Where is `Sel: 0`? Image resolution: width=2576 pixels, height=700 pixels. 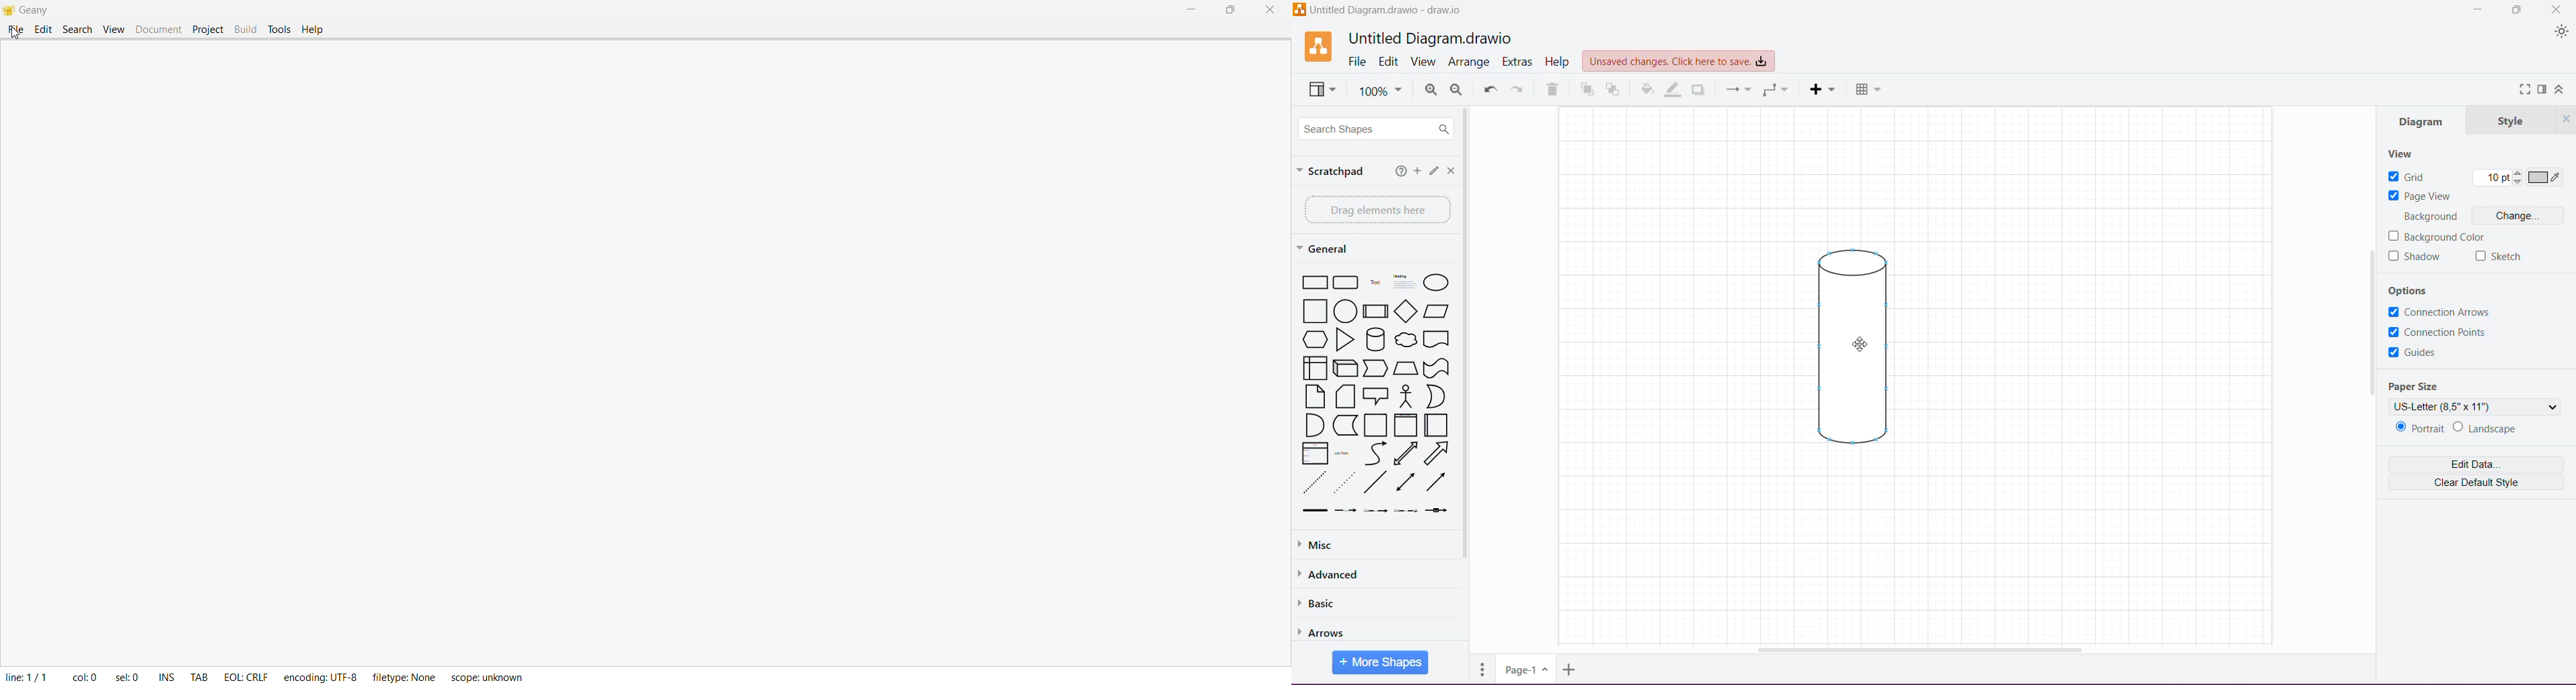
Sel: 0 is located at coordinates (129, 676).